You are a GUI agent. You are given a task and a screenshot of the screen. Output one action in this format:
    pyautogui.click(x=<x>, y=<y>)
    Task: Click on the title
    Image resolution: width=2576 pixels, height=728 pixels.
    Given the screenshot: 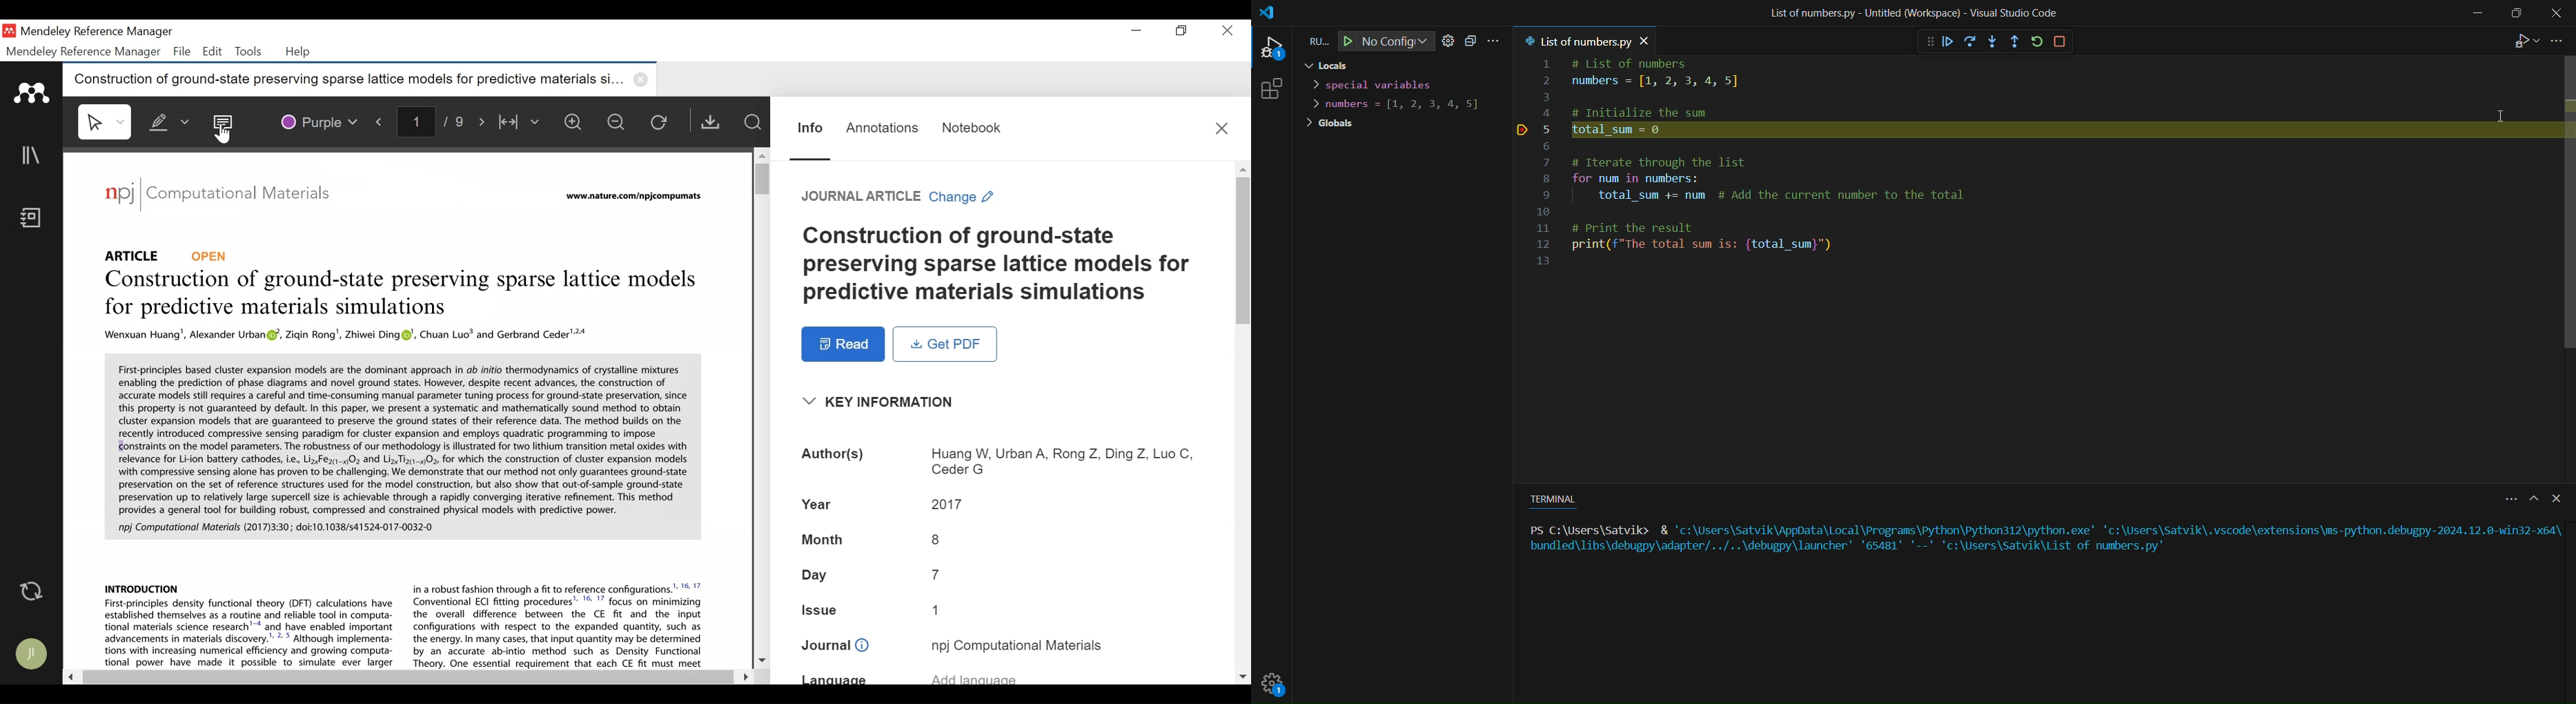 What is the action you would take?
    pyautogui.click(x=1910, y=12)
    